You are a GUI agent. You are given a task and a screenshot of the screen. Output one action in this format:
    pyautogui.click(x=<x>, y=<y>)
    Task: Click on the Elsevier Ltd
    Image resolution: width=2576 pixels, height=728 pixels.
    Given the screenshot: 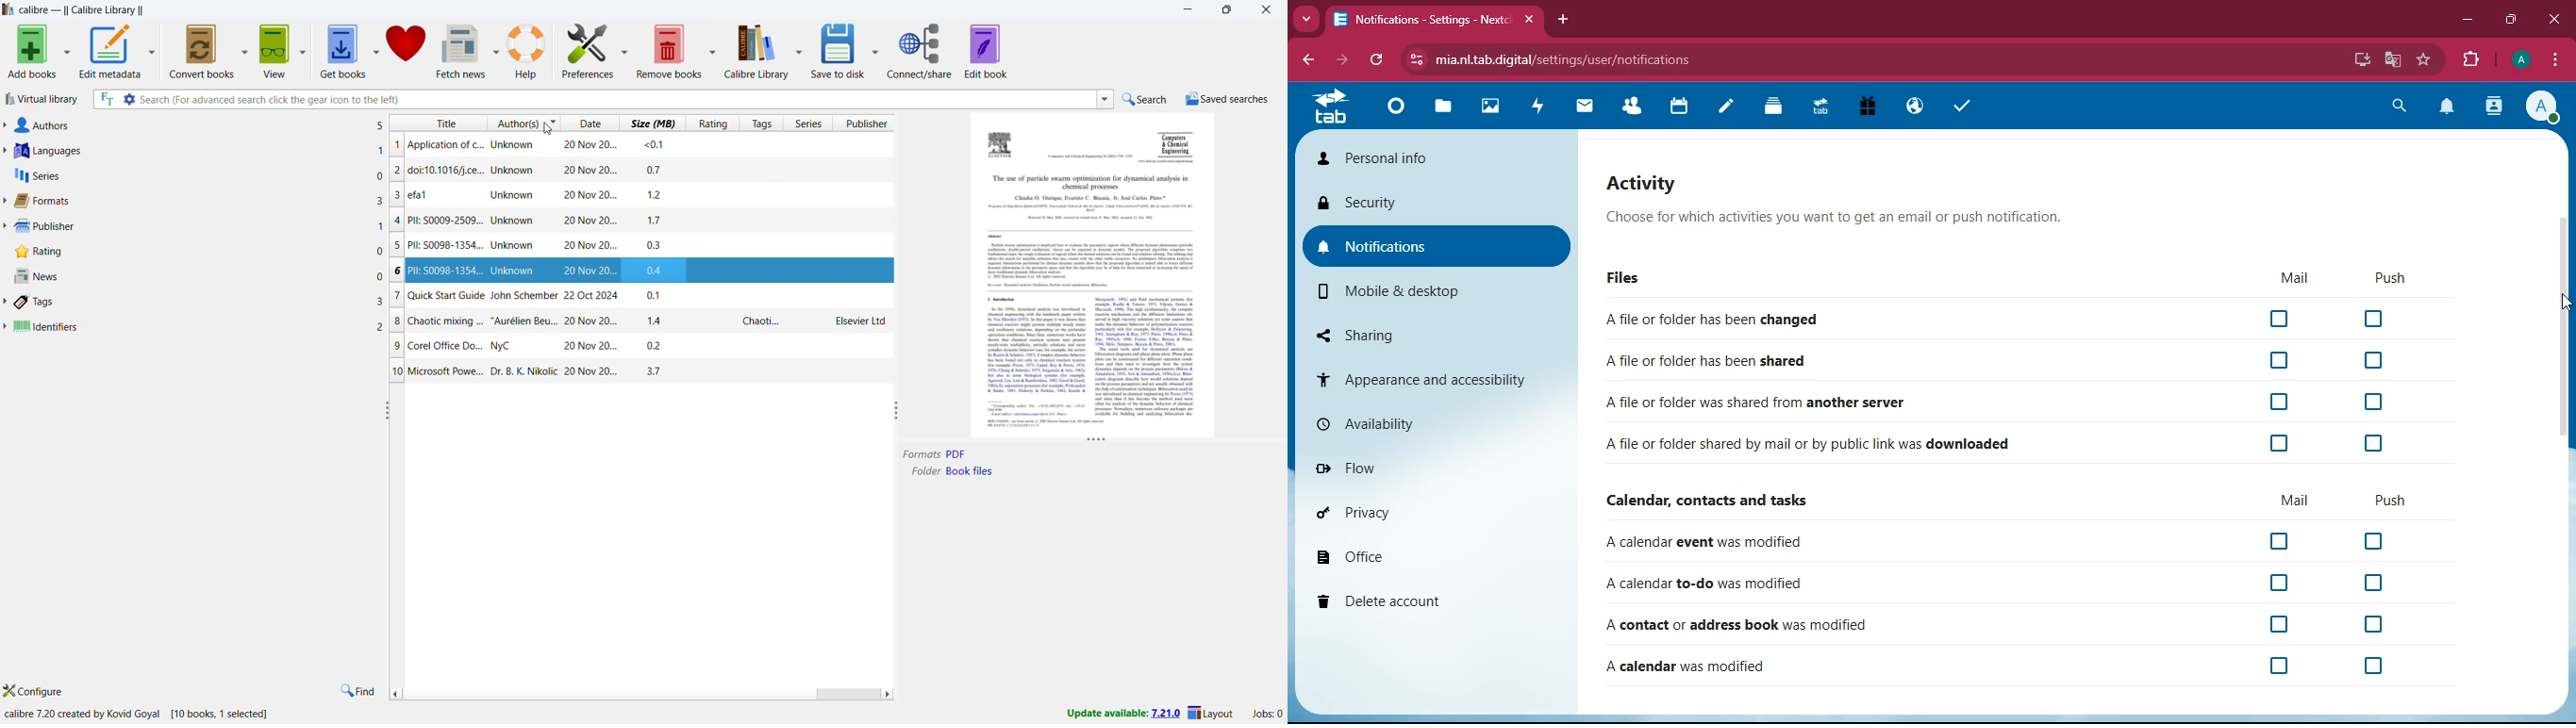 What is the action you would take?
    pyautogui.click(x=860, y=322)
    